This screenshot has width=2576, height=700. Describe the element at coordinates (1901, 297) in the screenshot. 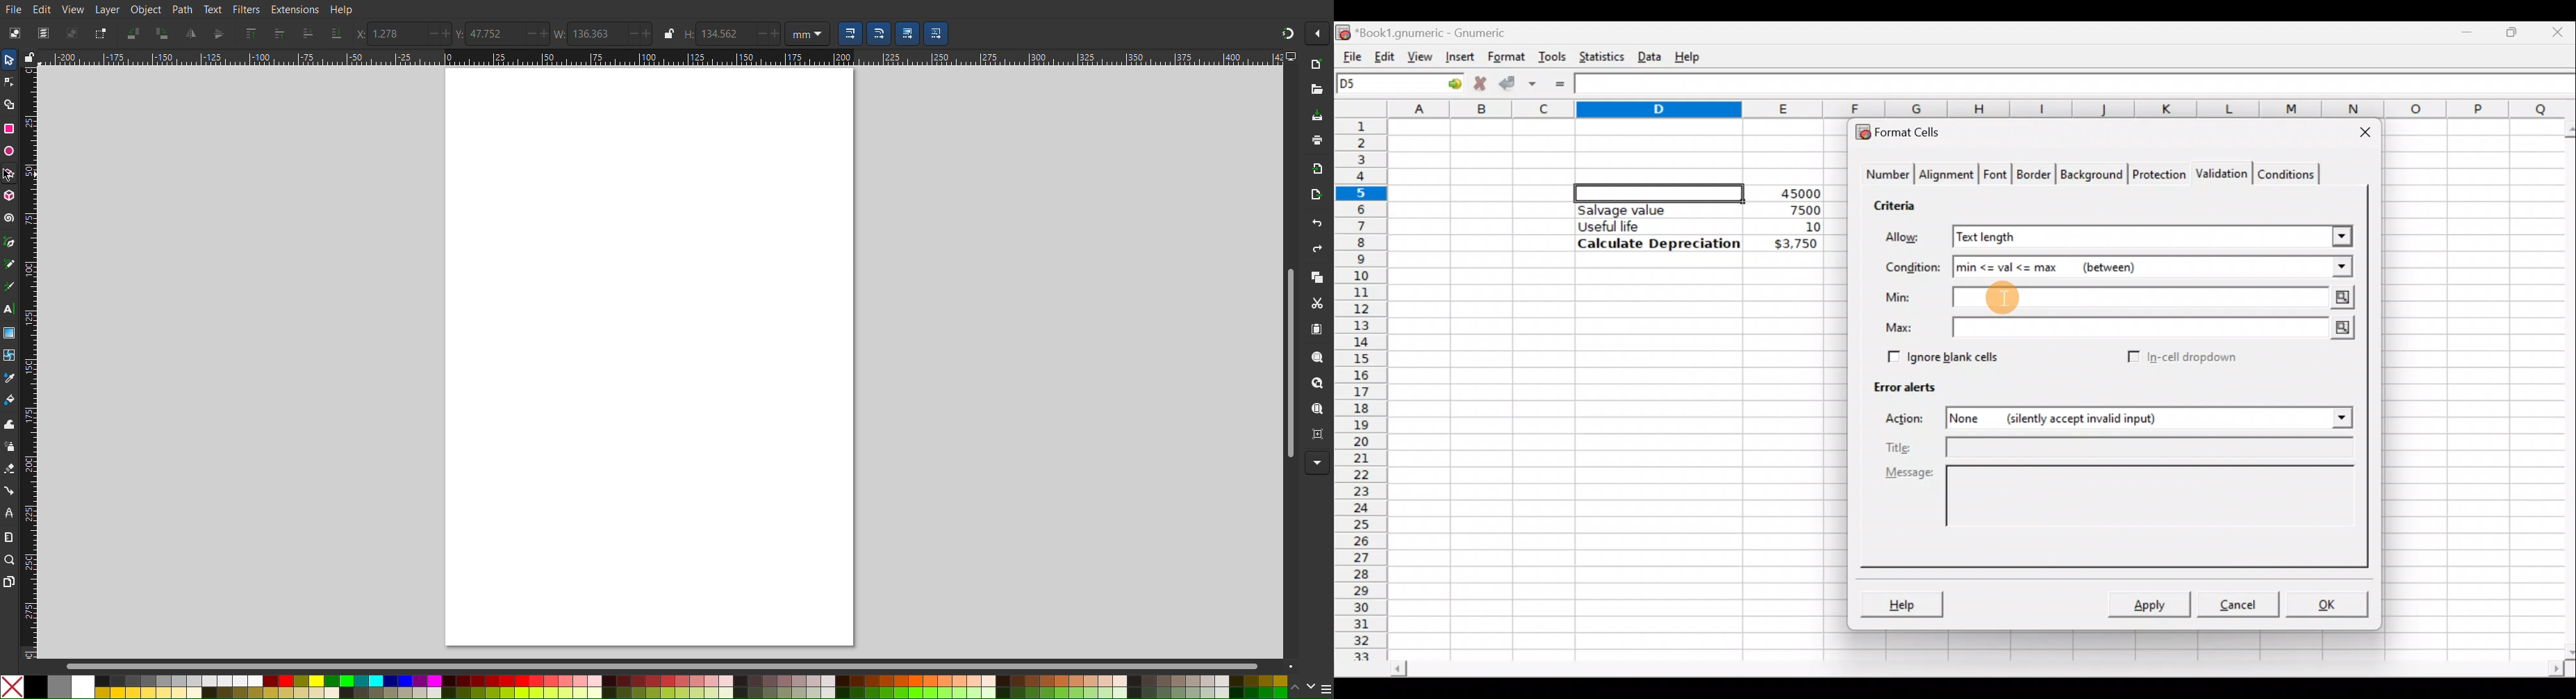

I see `Min` at that location.